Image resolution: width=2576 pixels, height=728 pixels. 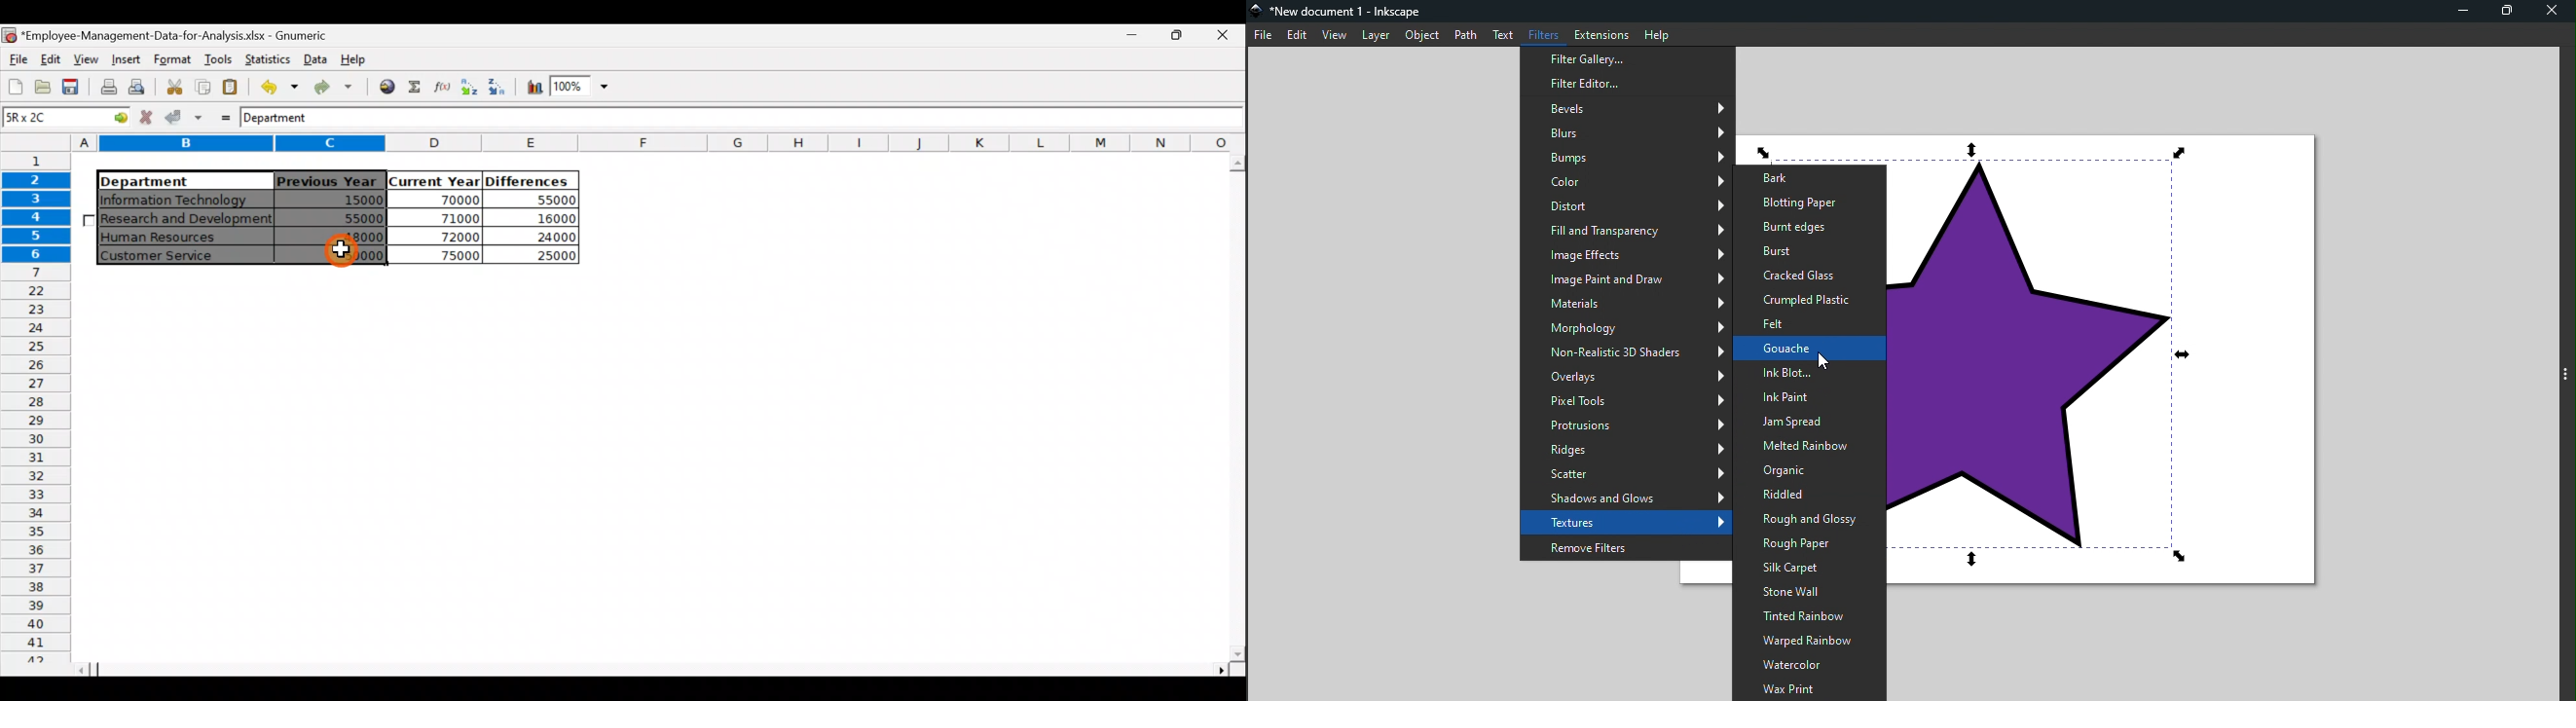 What do you see at coordinates (1656, 33) in the screenshot?
I see `Help` at bounding box center [1656, 33].